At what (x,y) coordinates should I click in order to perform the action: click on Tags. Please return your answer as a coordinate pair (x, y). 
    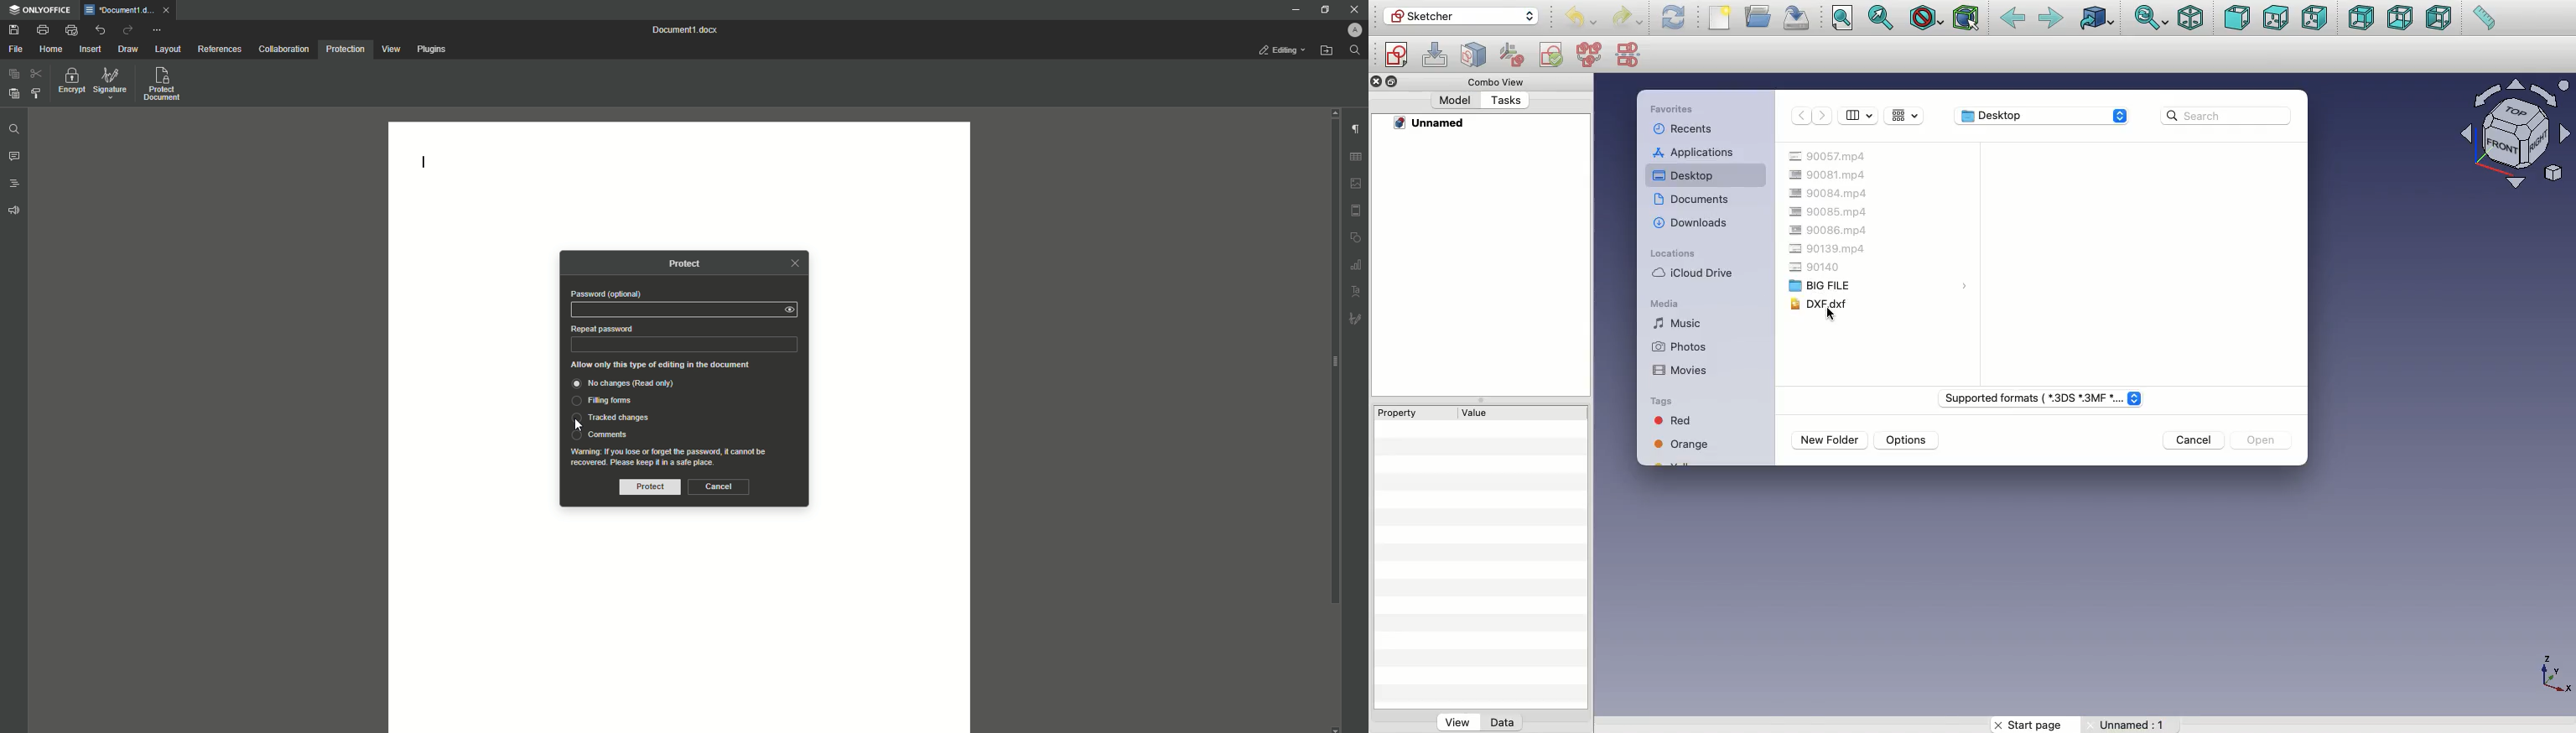
    Looking at the image, I should click on (1662, 400).